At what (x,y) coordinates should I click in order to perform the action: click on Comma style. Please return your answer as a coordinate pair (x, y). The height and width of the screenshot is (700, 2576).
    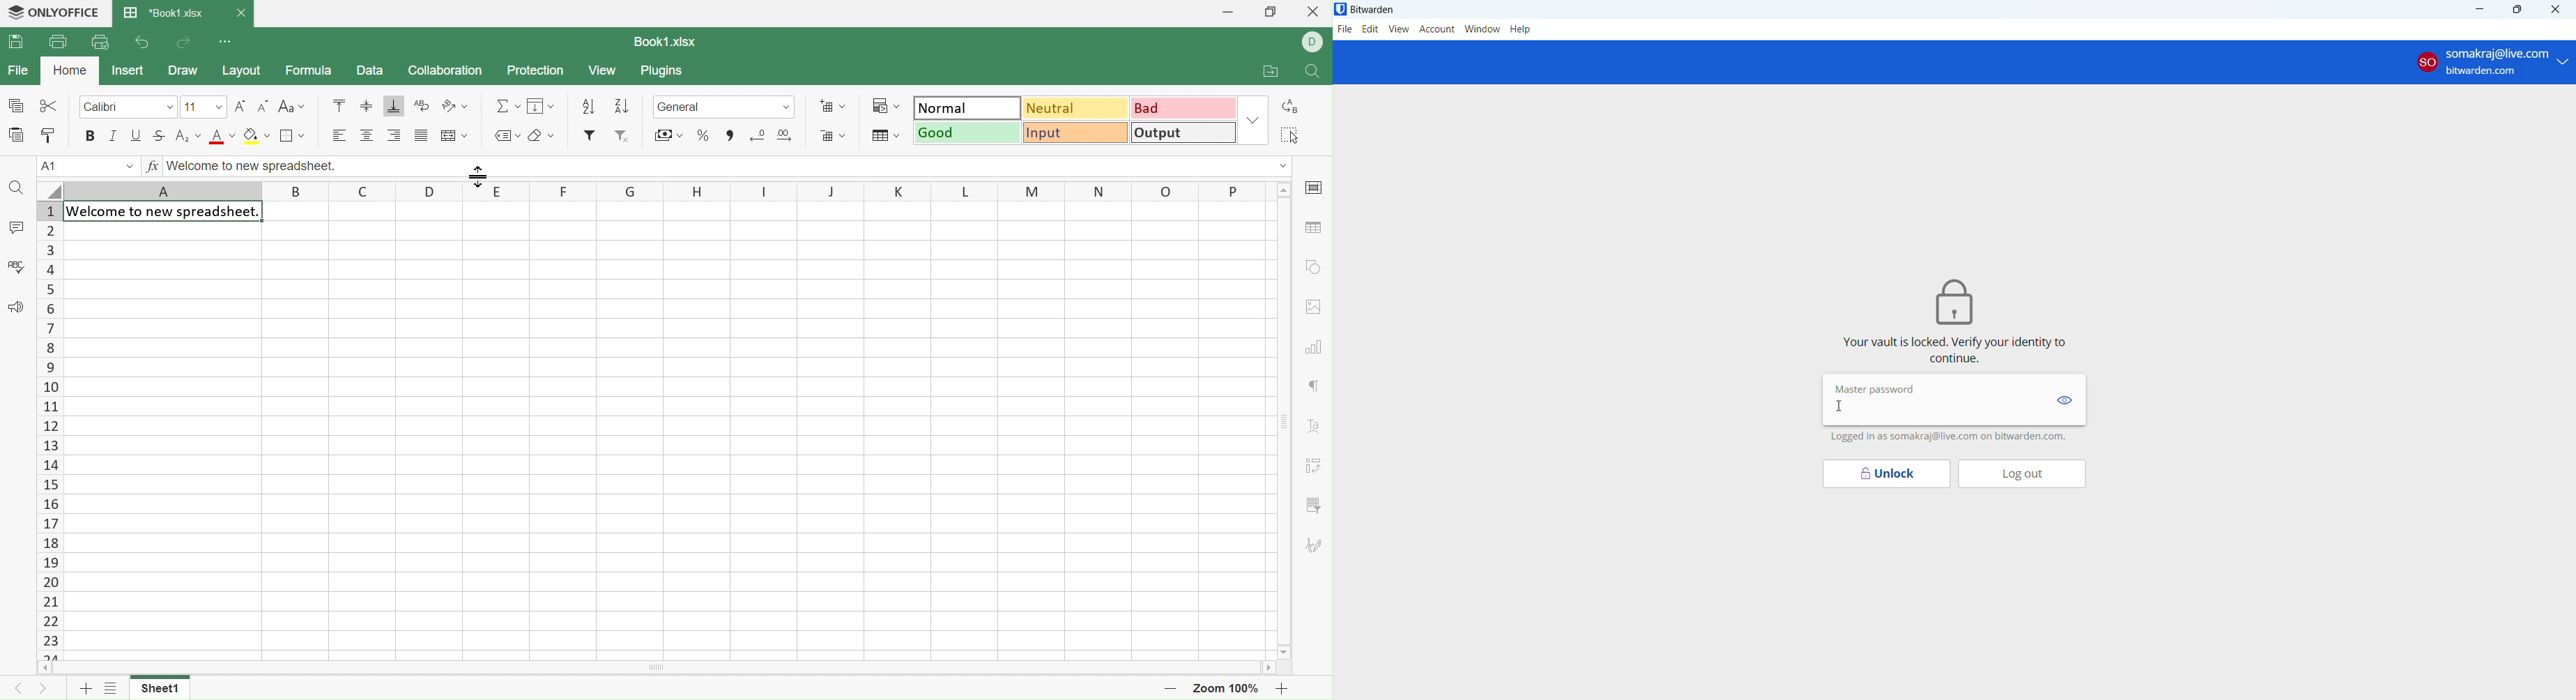
    Looking at the image, I should click on (729, 135).